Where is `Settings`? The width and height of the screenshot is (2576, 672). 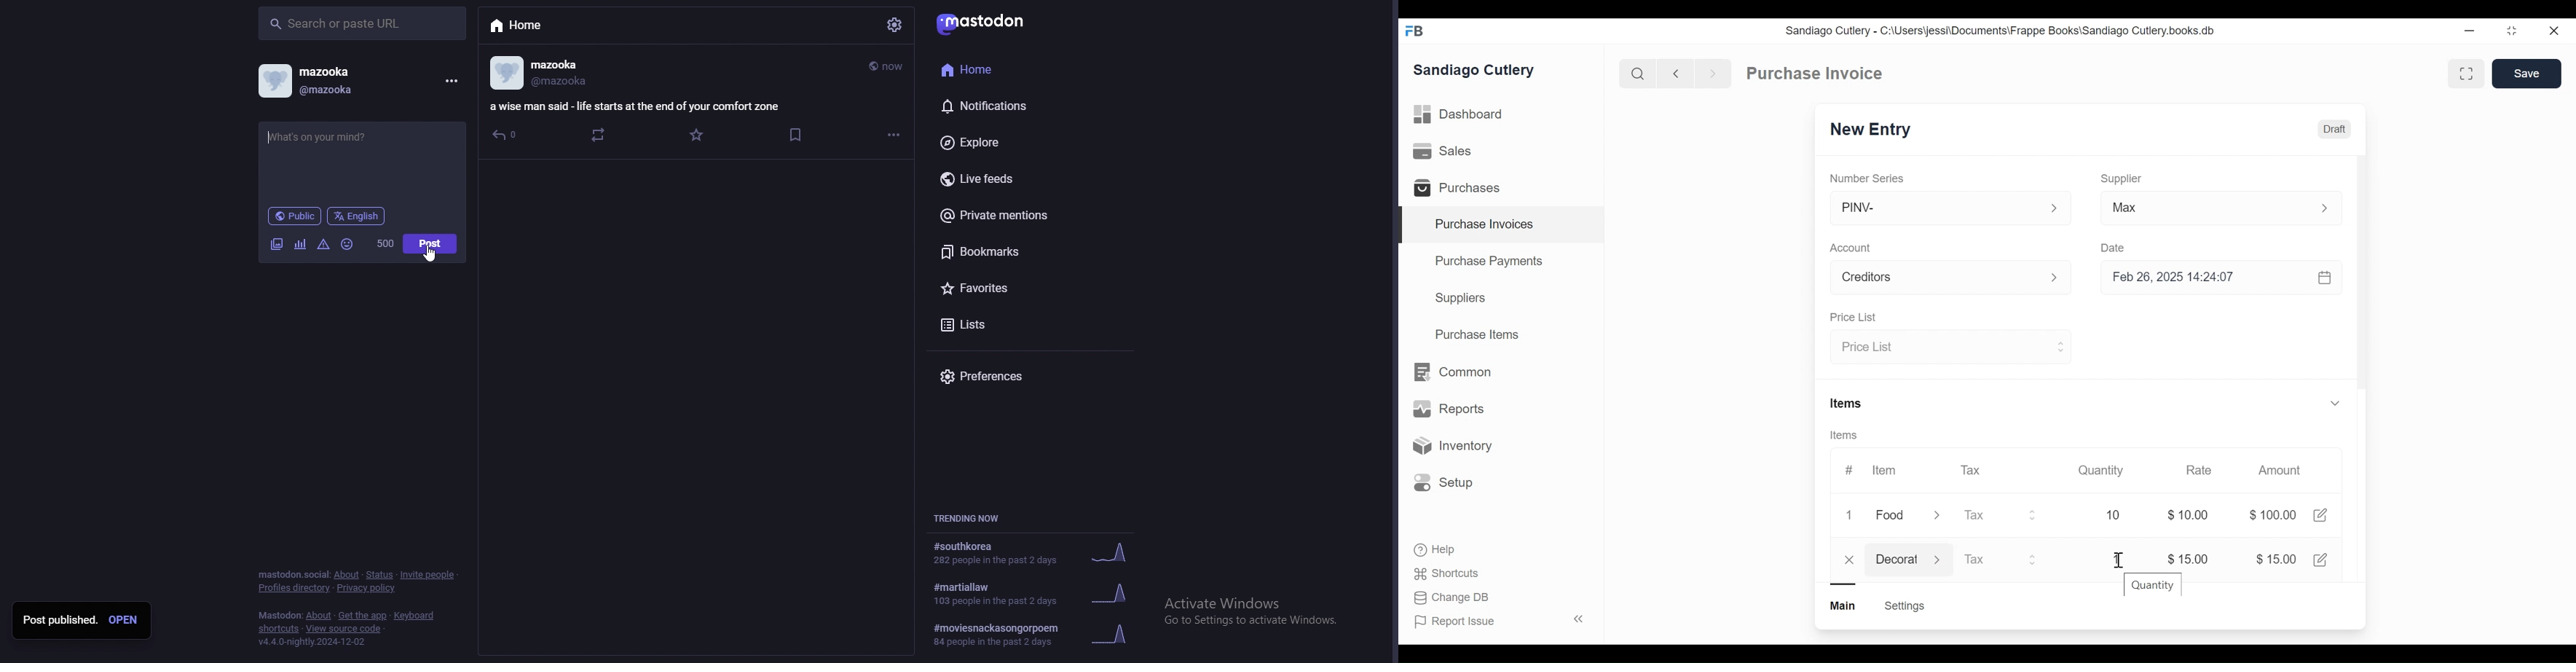
Settings is located at coordinates (1904, 606).